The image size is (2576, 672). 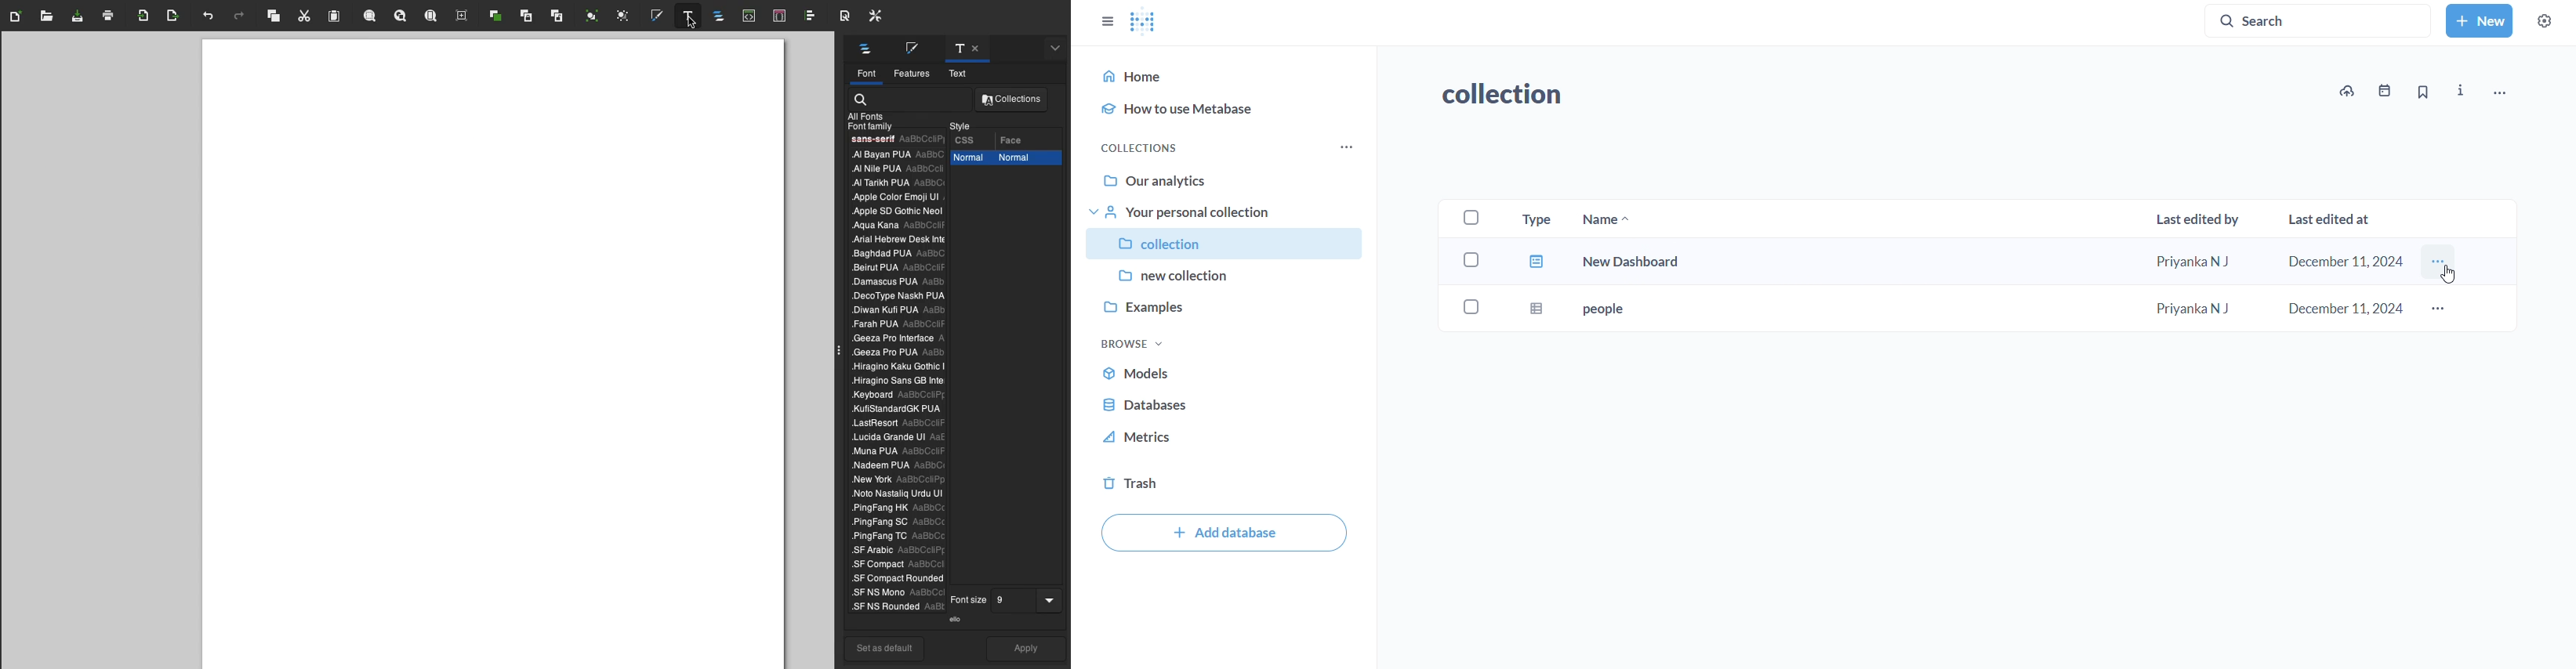 What do you see at coordinates (623, 16) in the screenshot?
I see `Ungroup` at bounding box center [623, 16].